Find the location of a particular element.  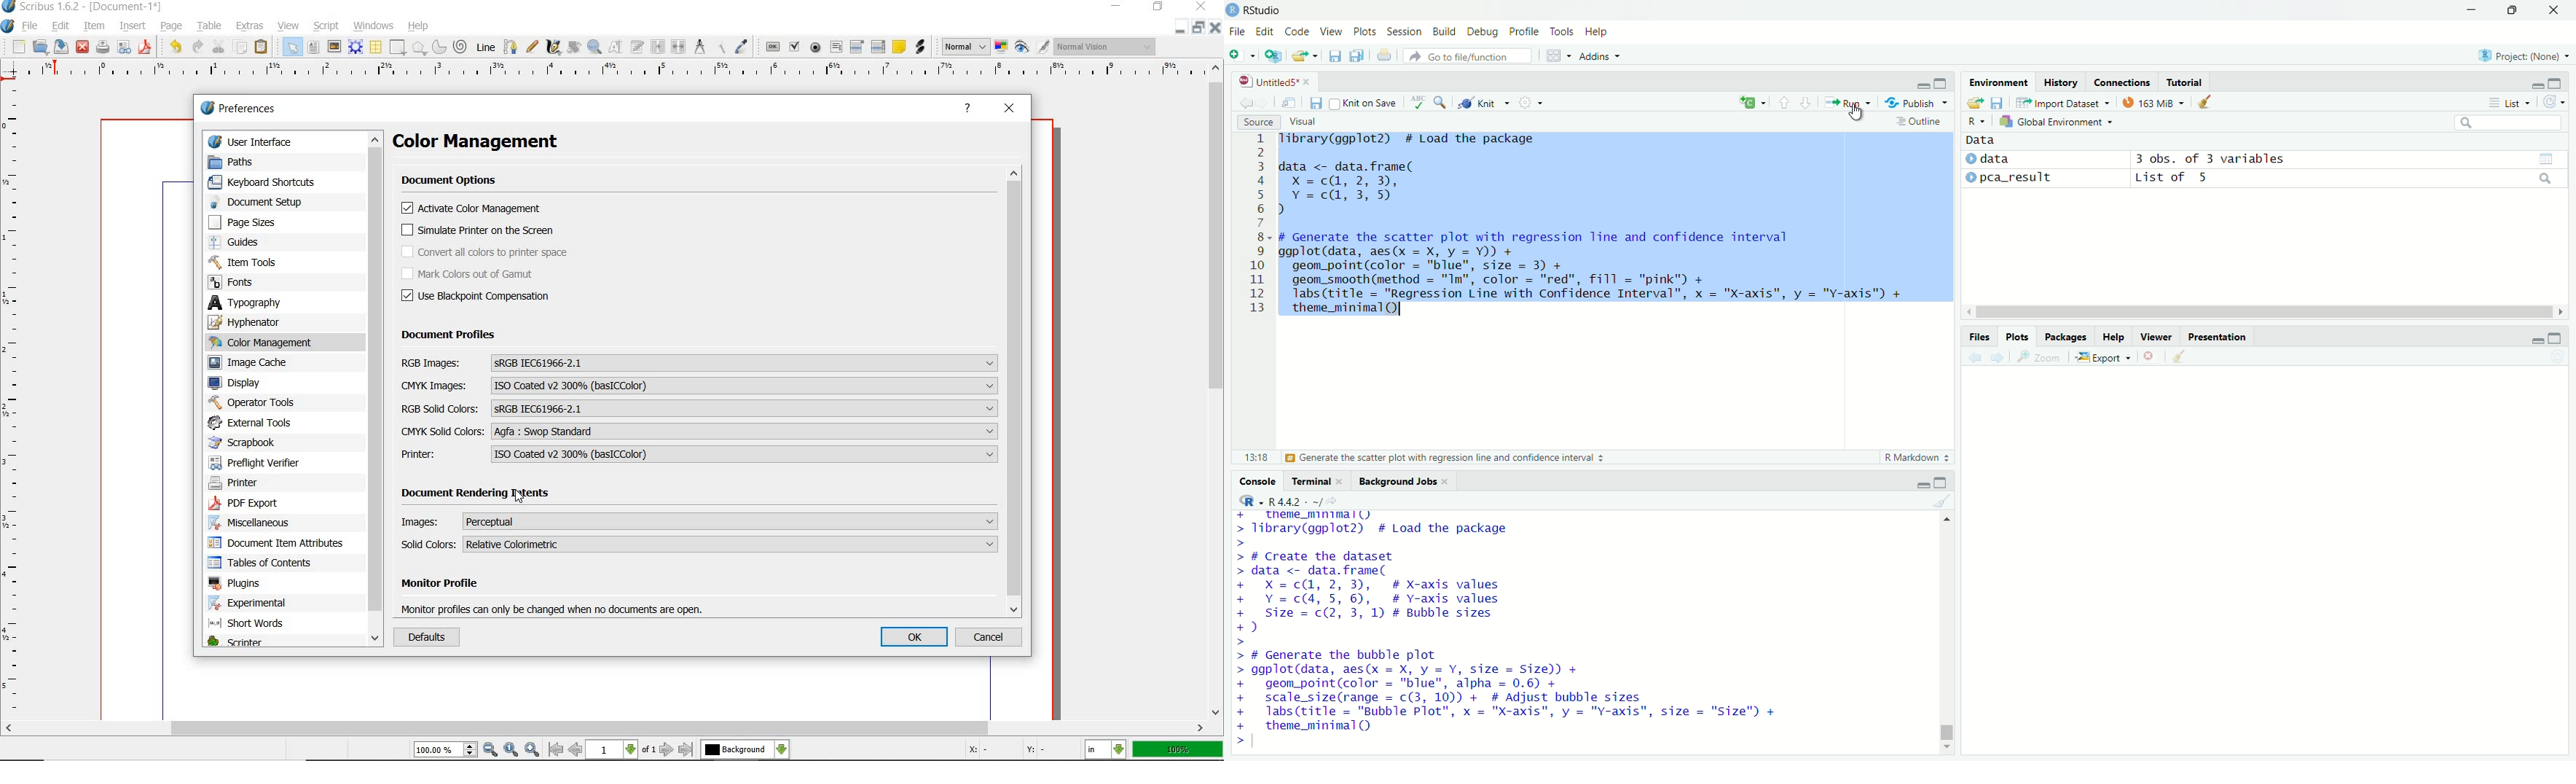

pdf export is located at coordinates (270, 503).